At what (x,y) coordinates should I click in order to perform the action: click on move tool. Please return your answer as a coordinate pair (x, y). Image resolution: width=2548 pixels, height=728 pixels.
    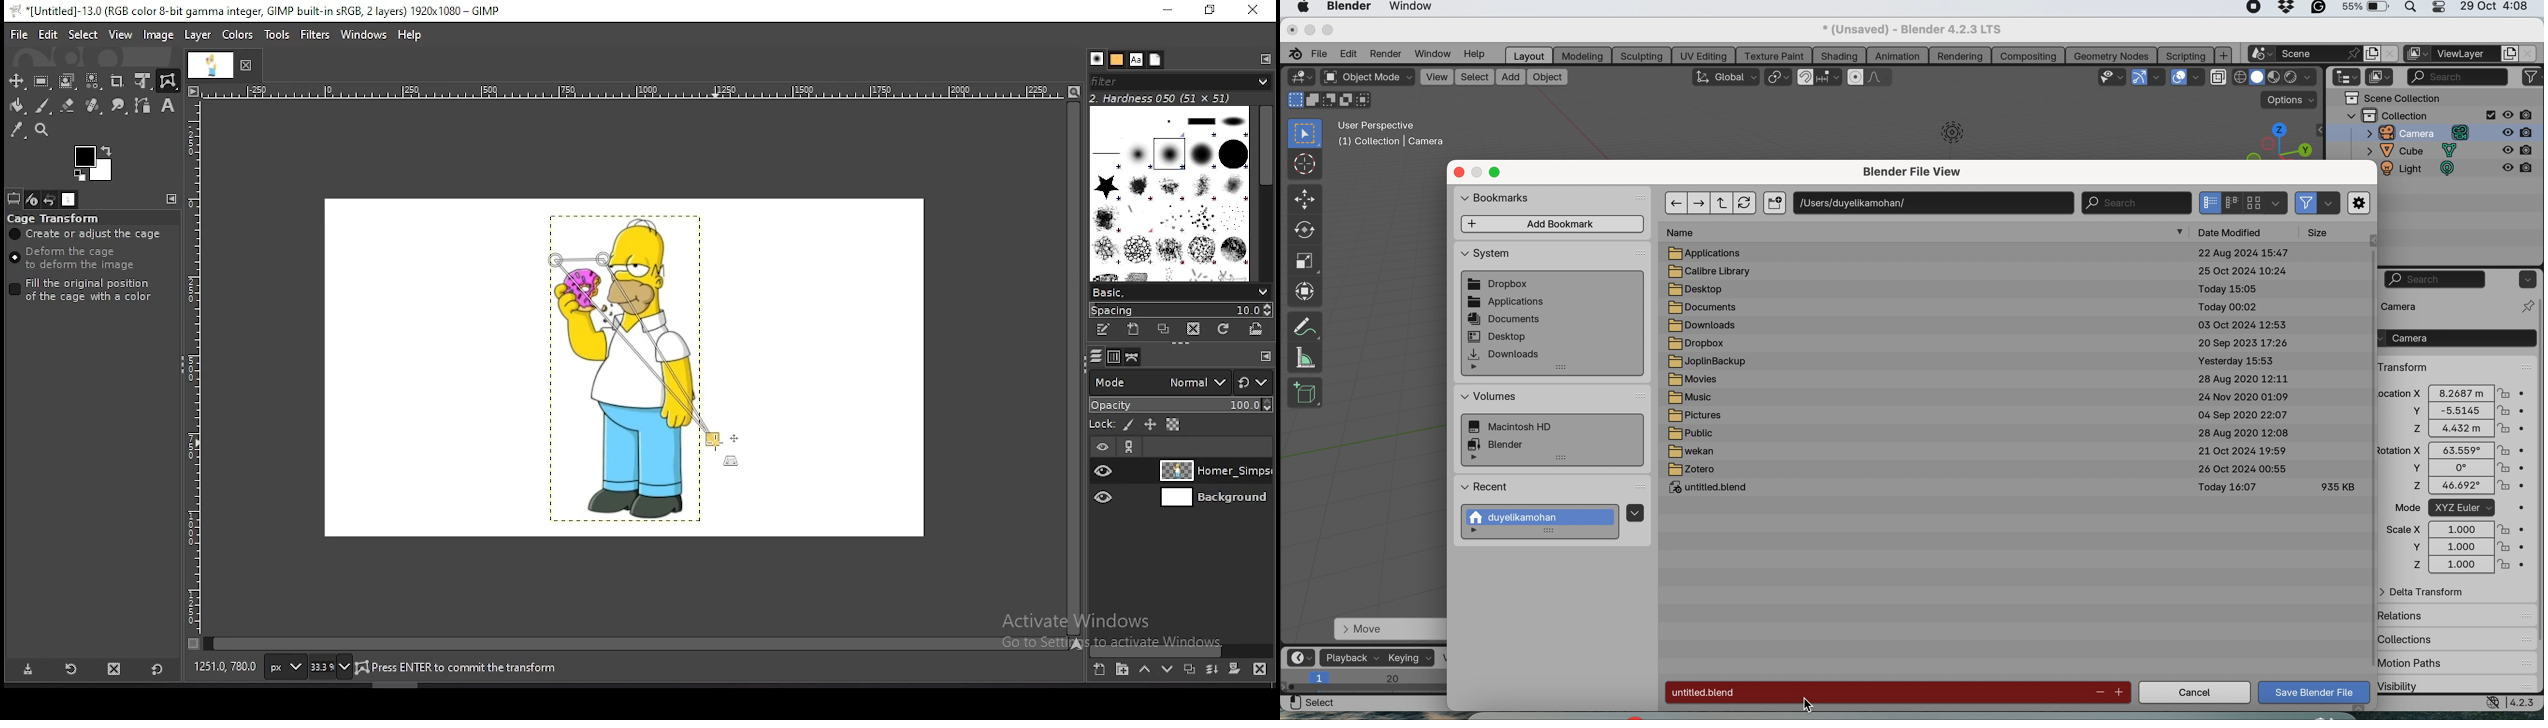
    Looking at the image, I should click on (17, 81).